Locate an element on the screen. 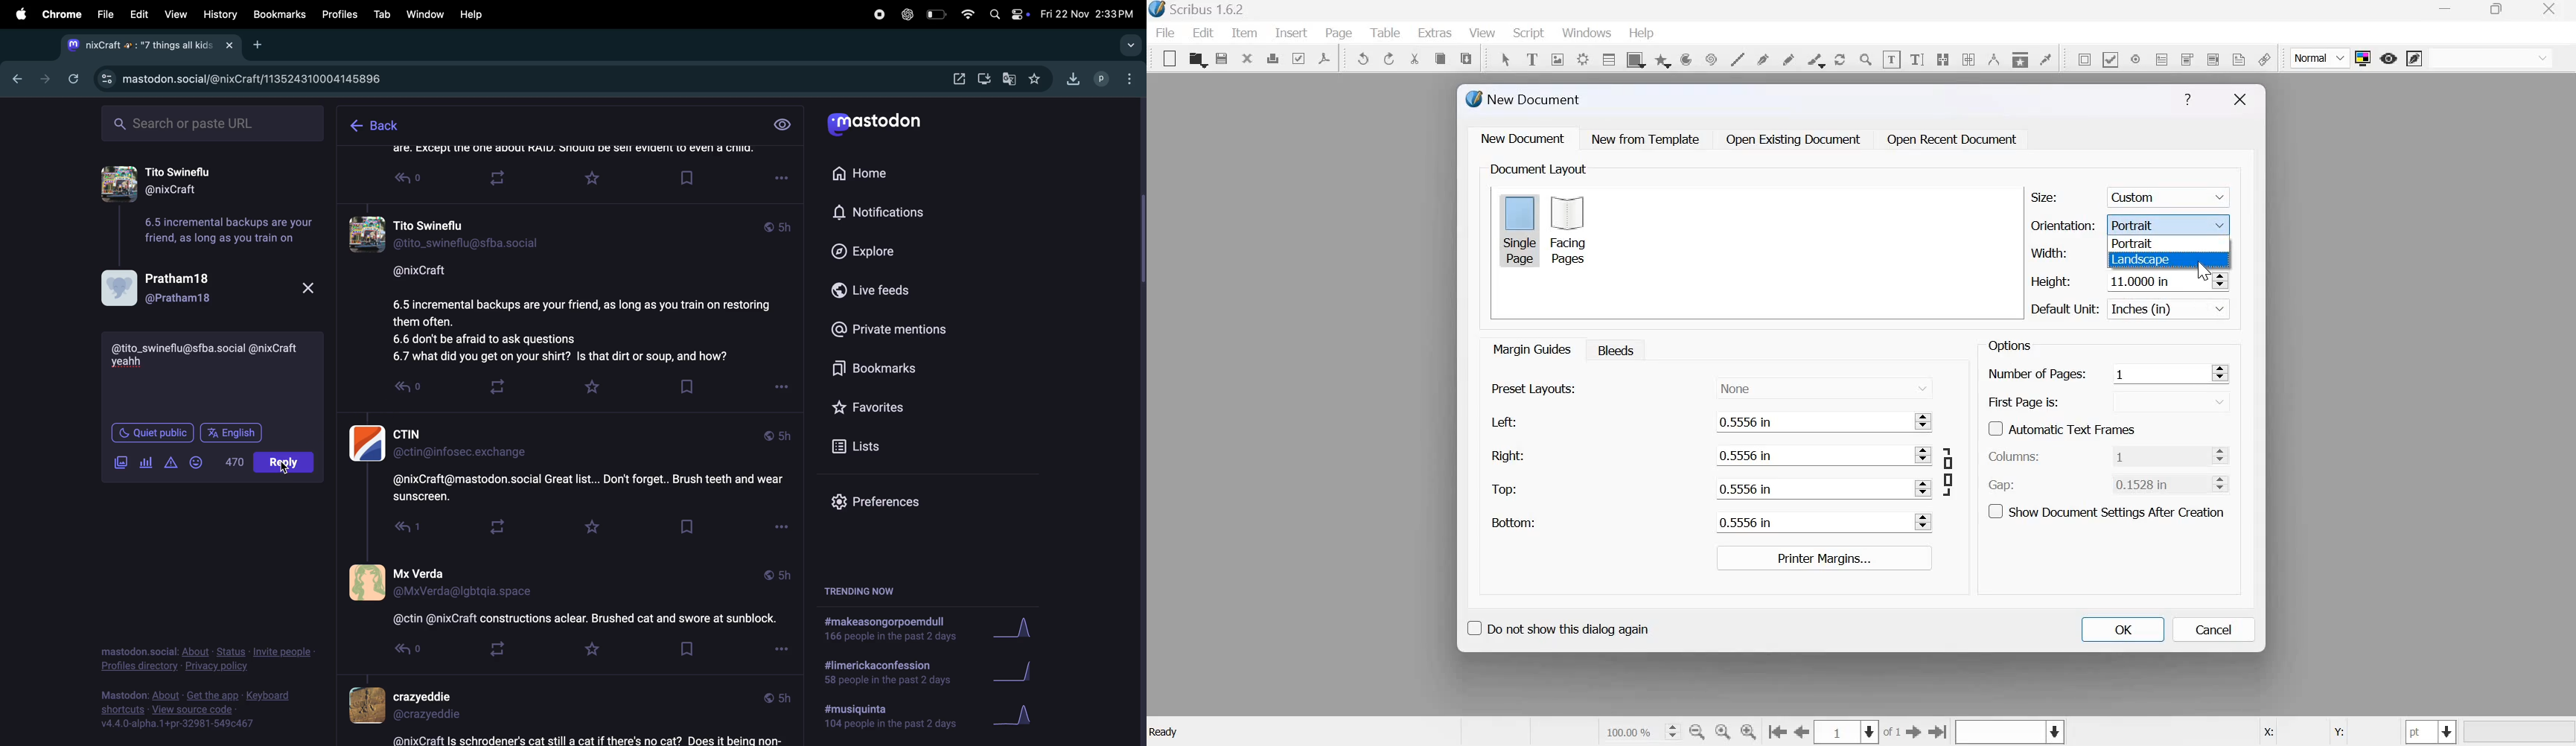  book mark is located at coordinates (685, 386).